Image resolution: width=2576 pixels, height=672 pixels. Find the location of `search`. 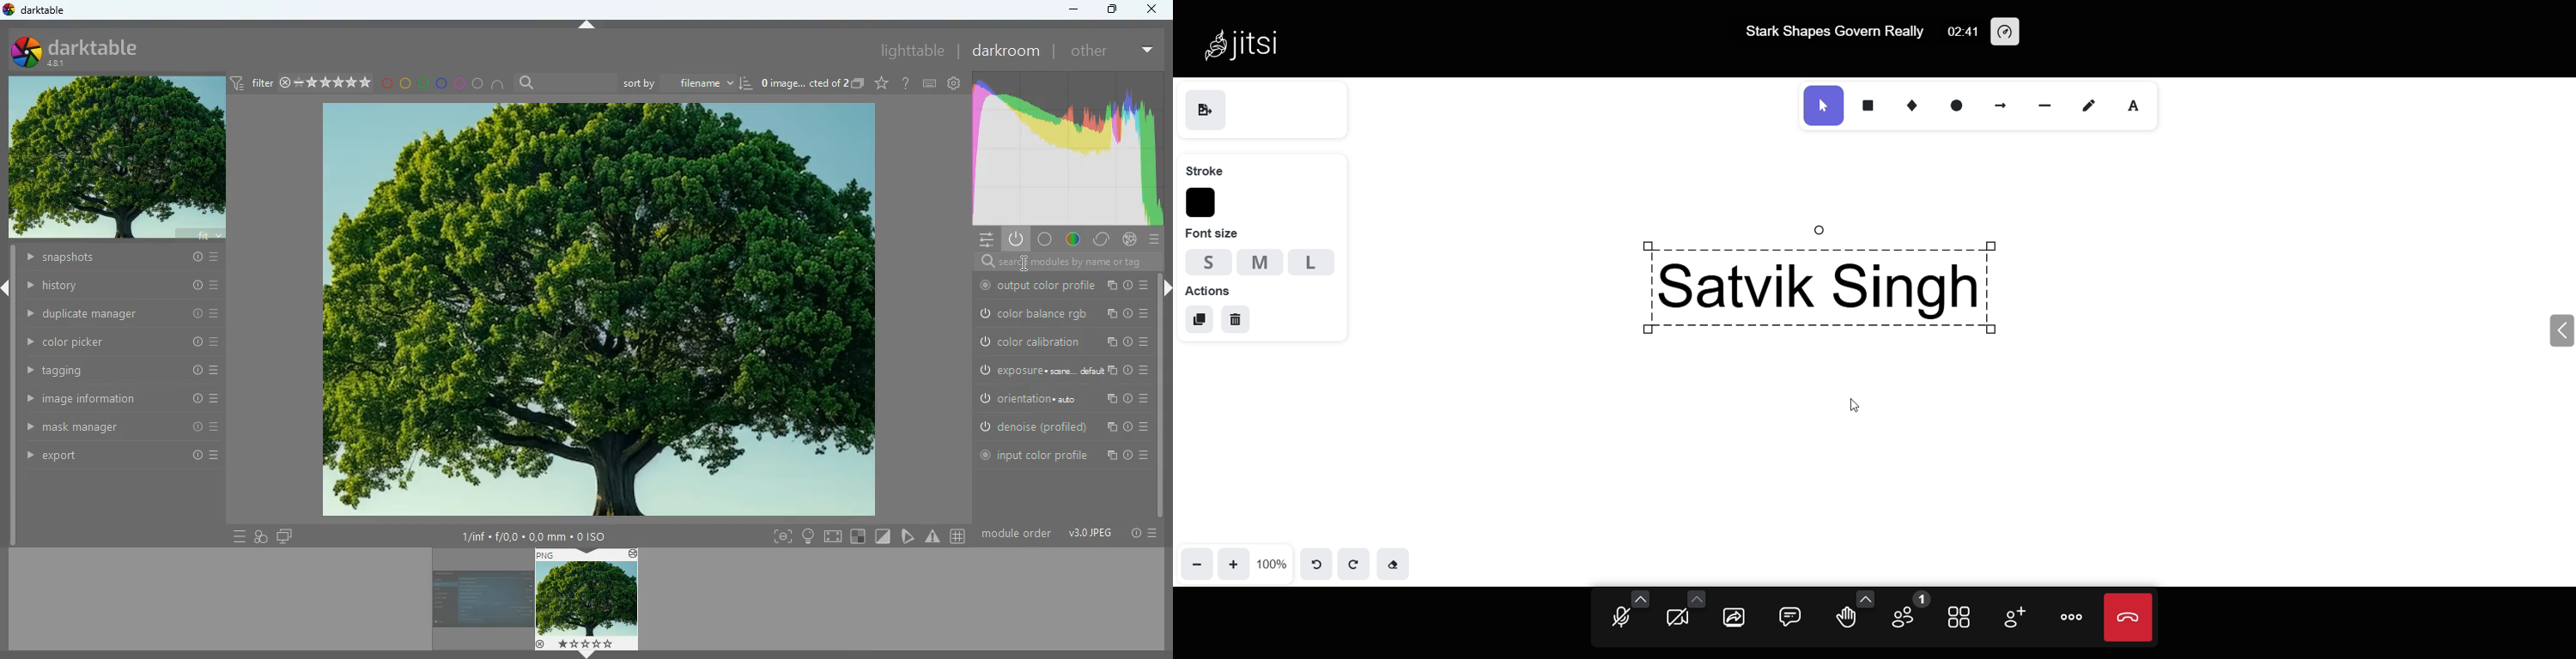

search is located at coordinates (1061, 262).